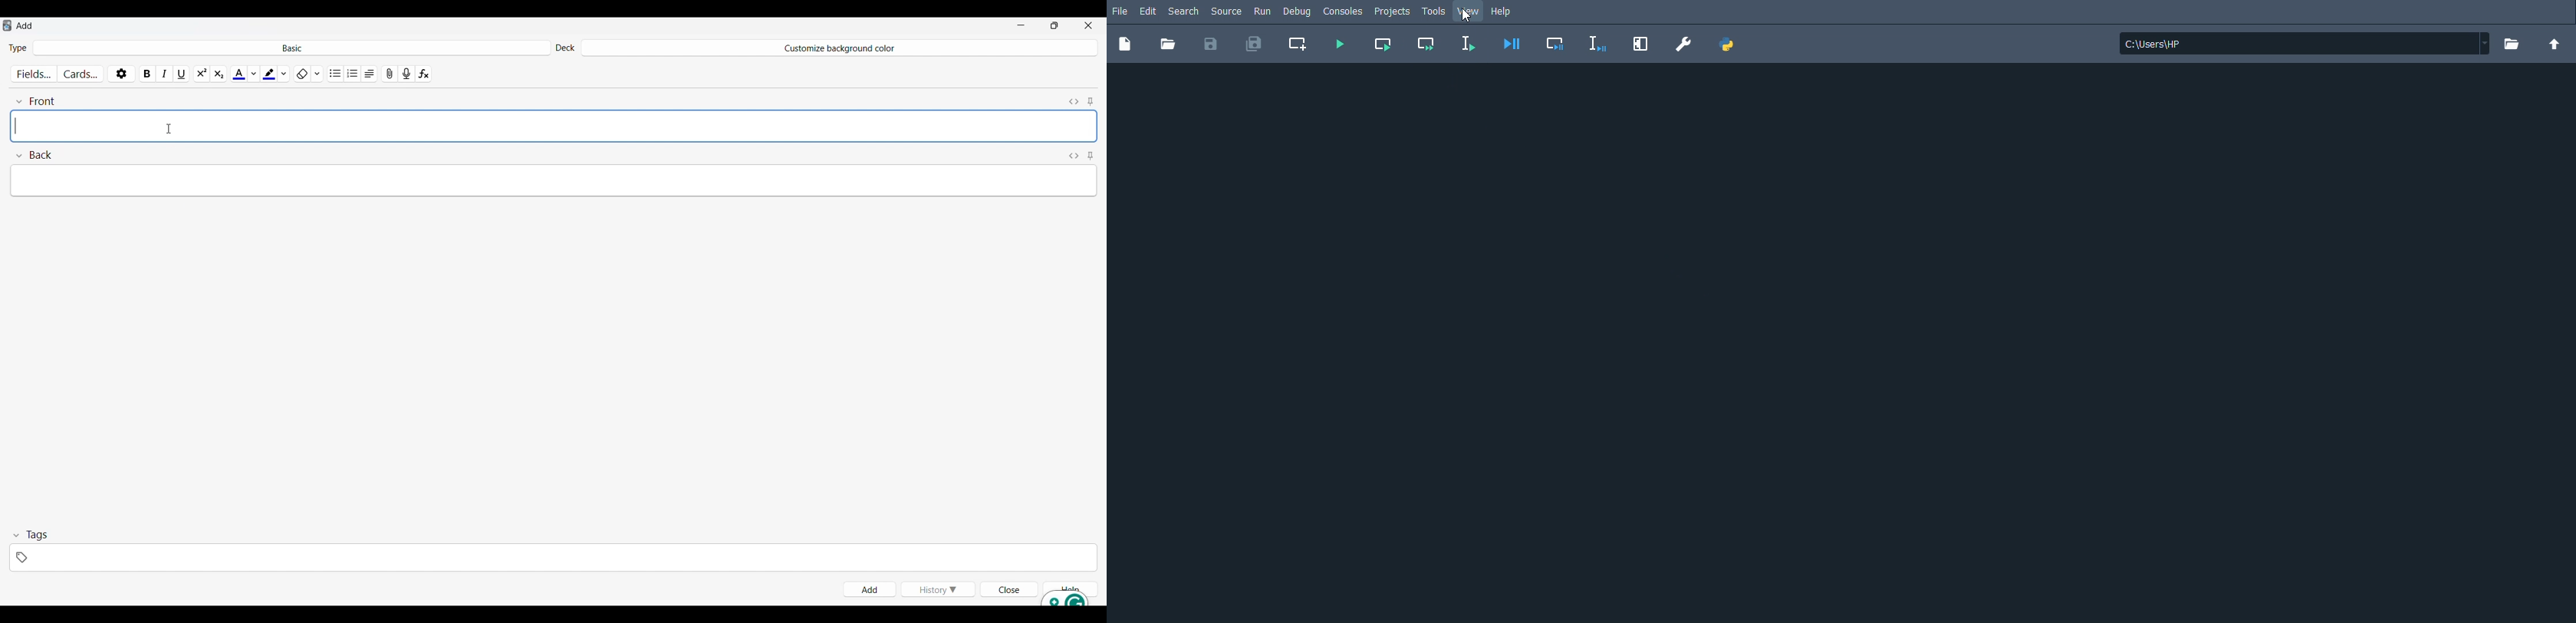 This screenshot has height=644, width=2576. I want to click on Tools, so click(1434, 11).